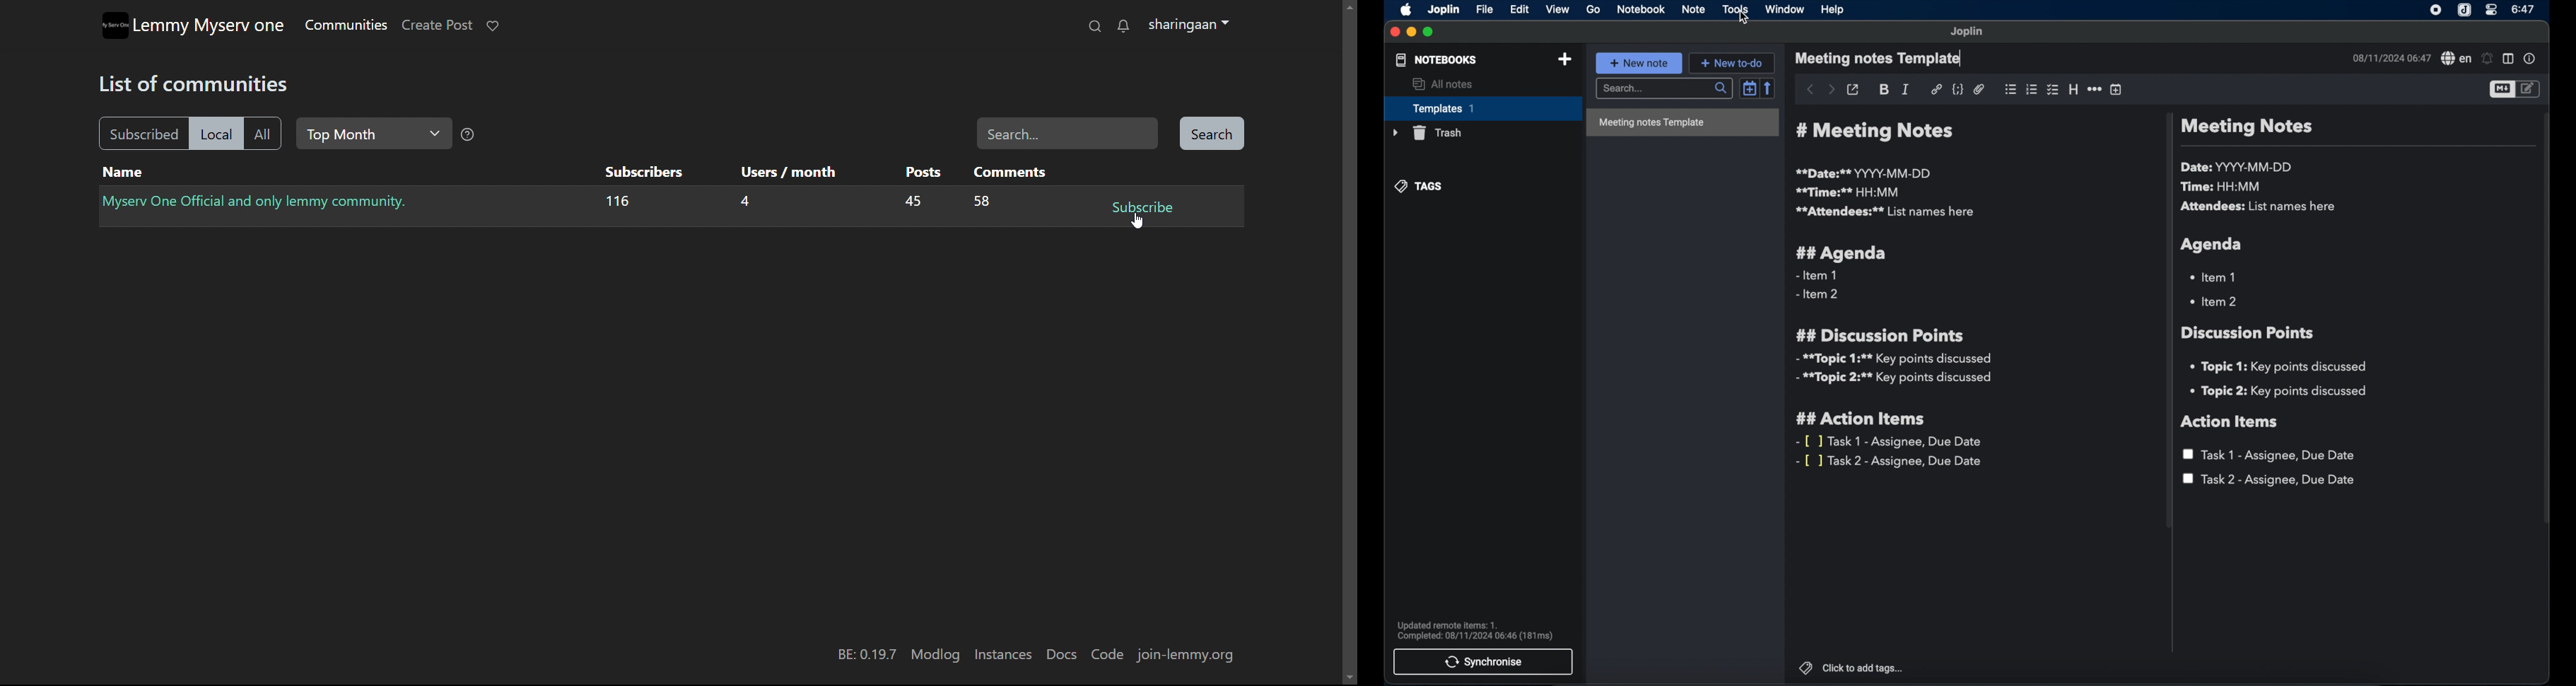 The height and width of the screenshot is (700, 2576). I want to click on search, so click(1663, 89).